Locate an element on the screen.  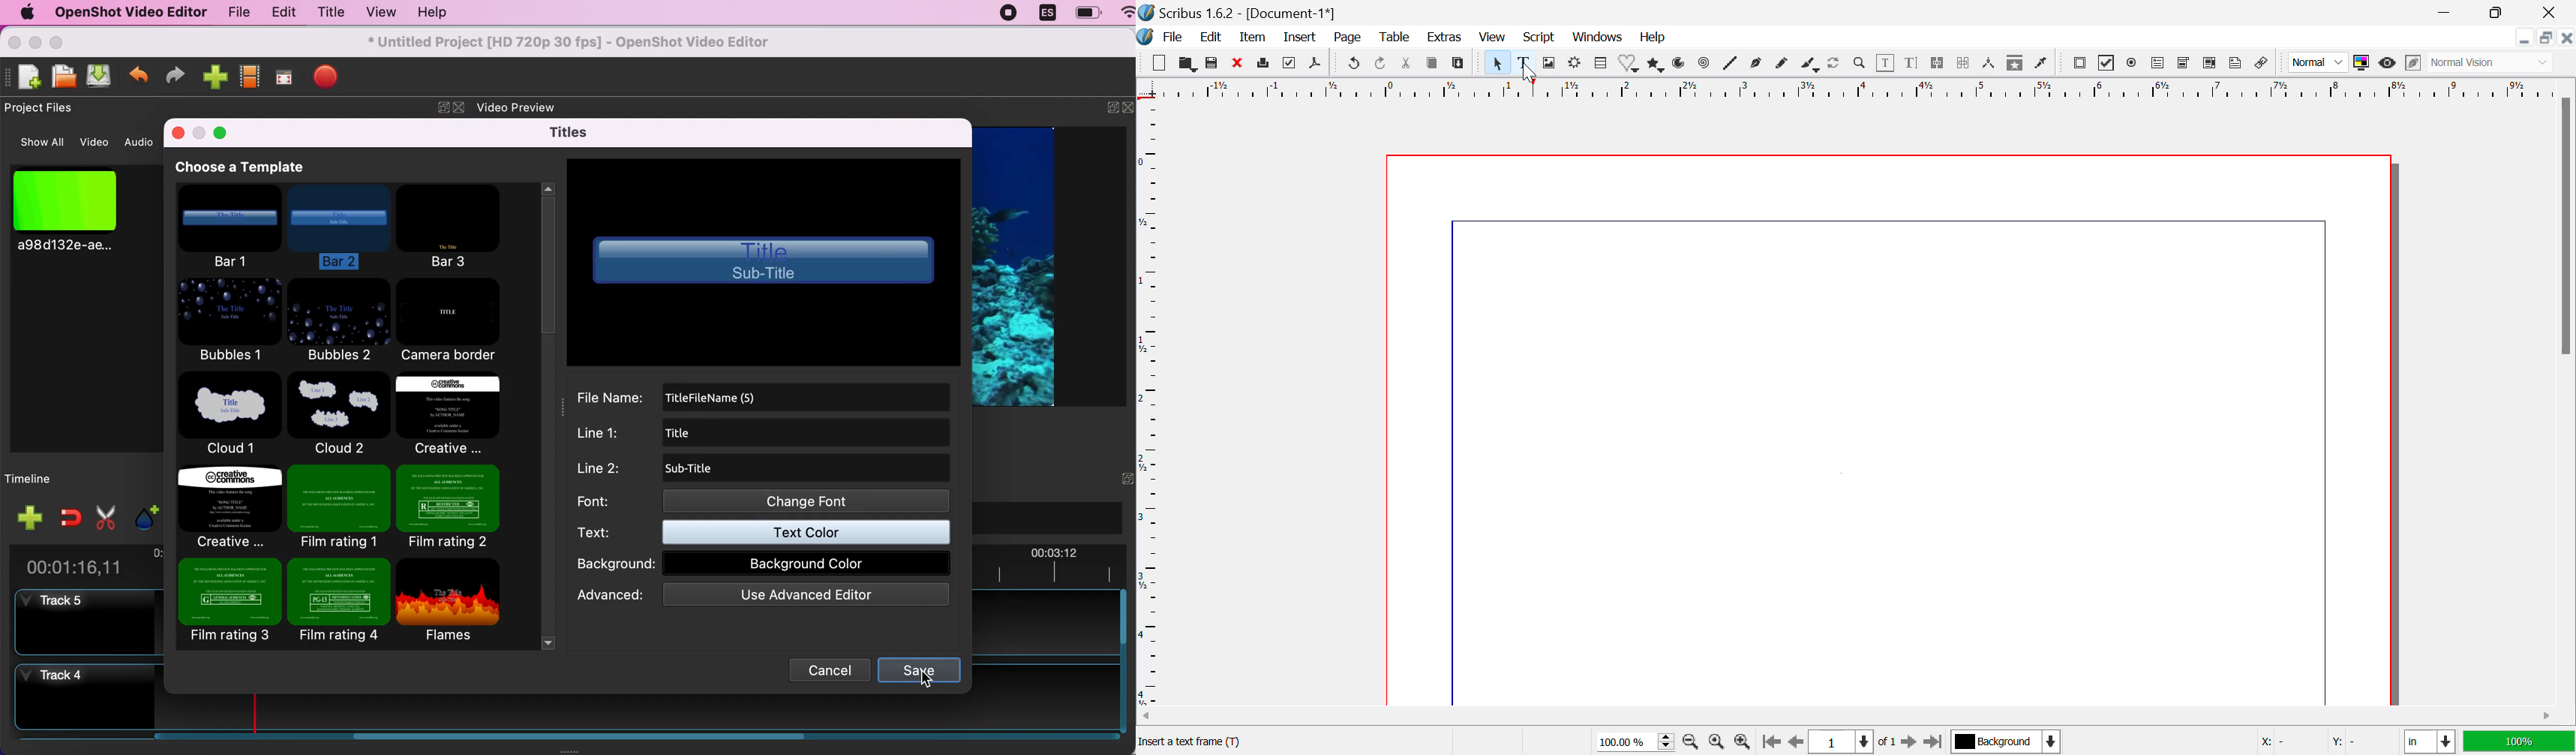
Document Workspace is located at coordinates (1893, 432).